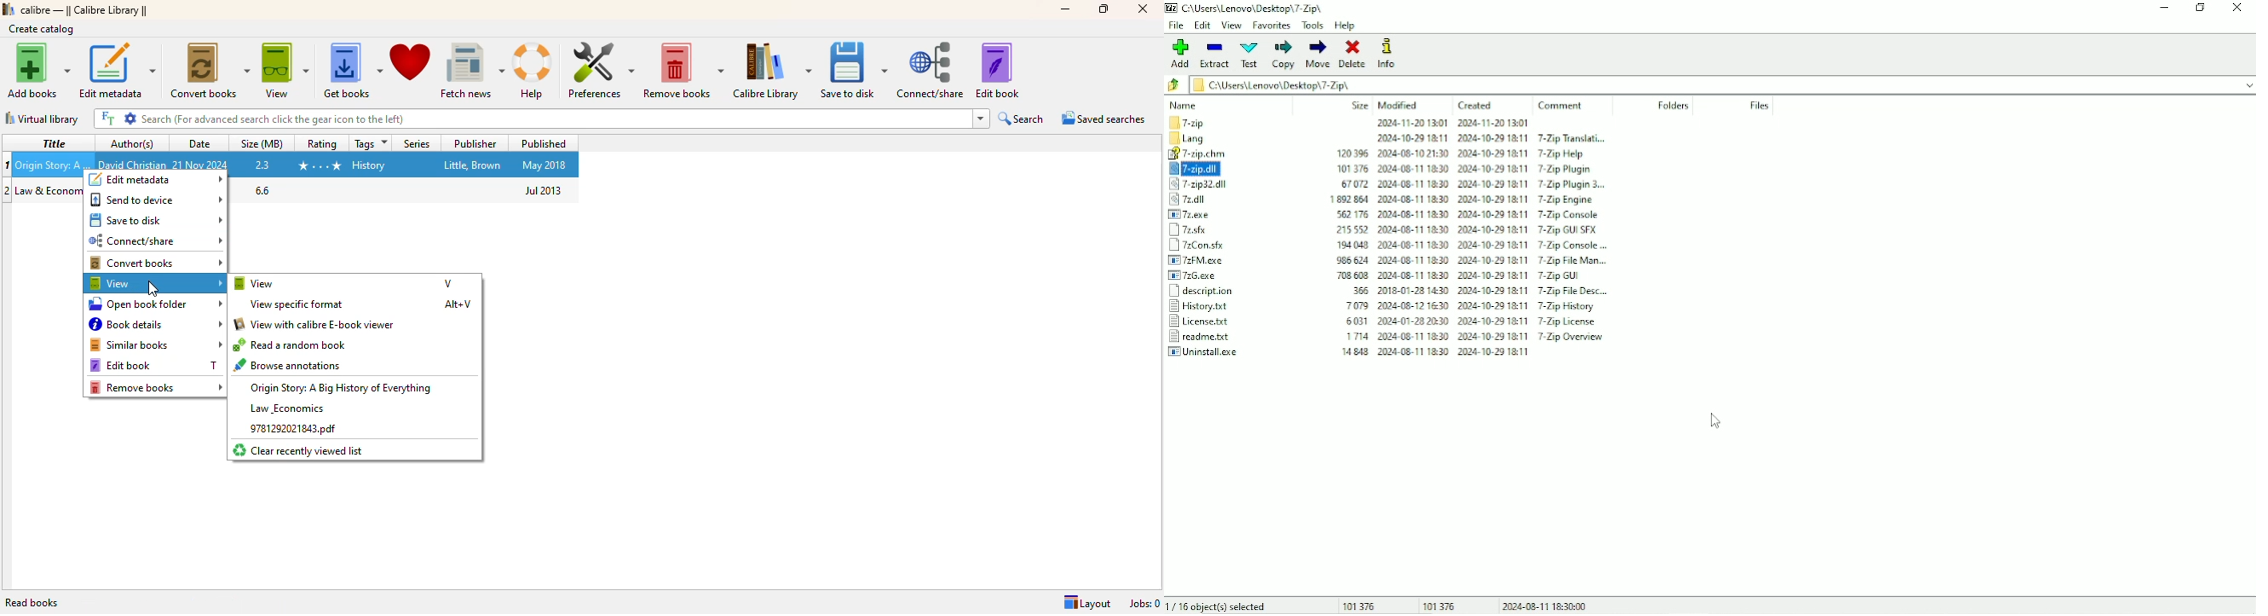 This screenshot has height=616, width=2268. Describe the element at coordinates (411, 62) in the screenshot. I see `donate to support calibre` at that location.